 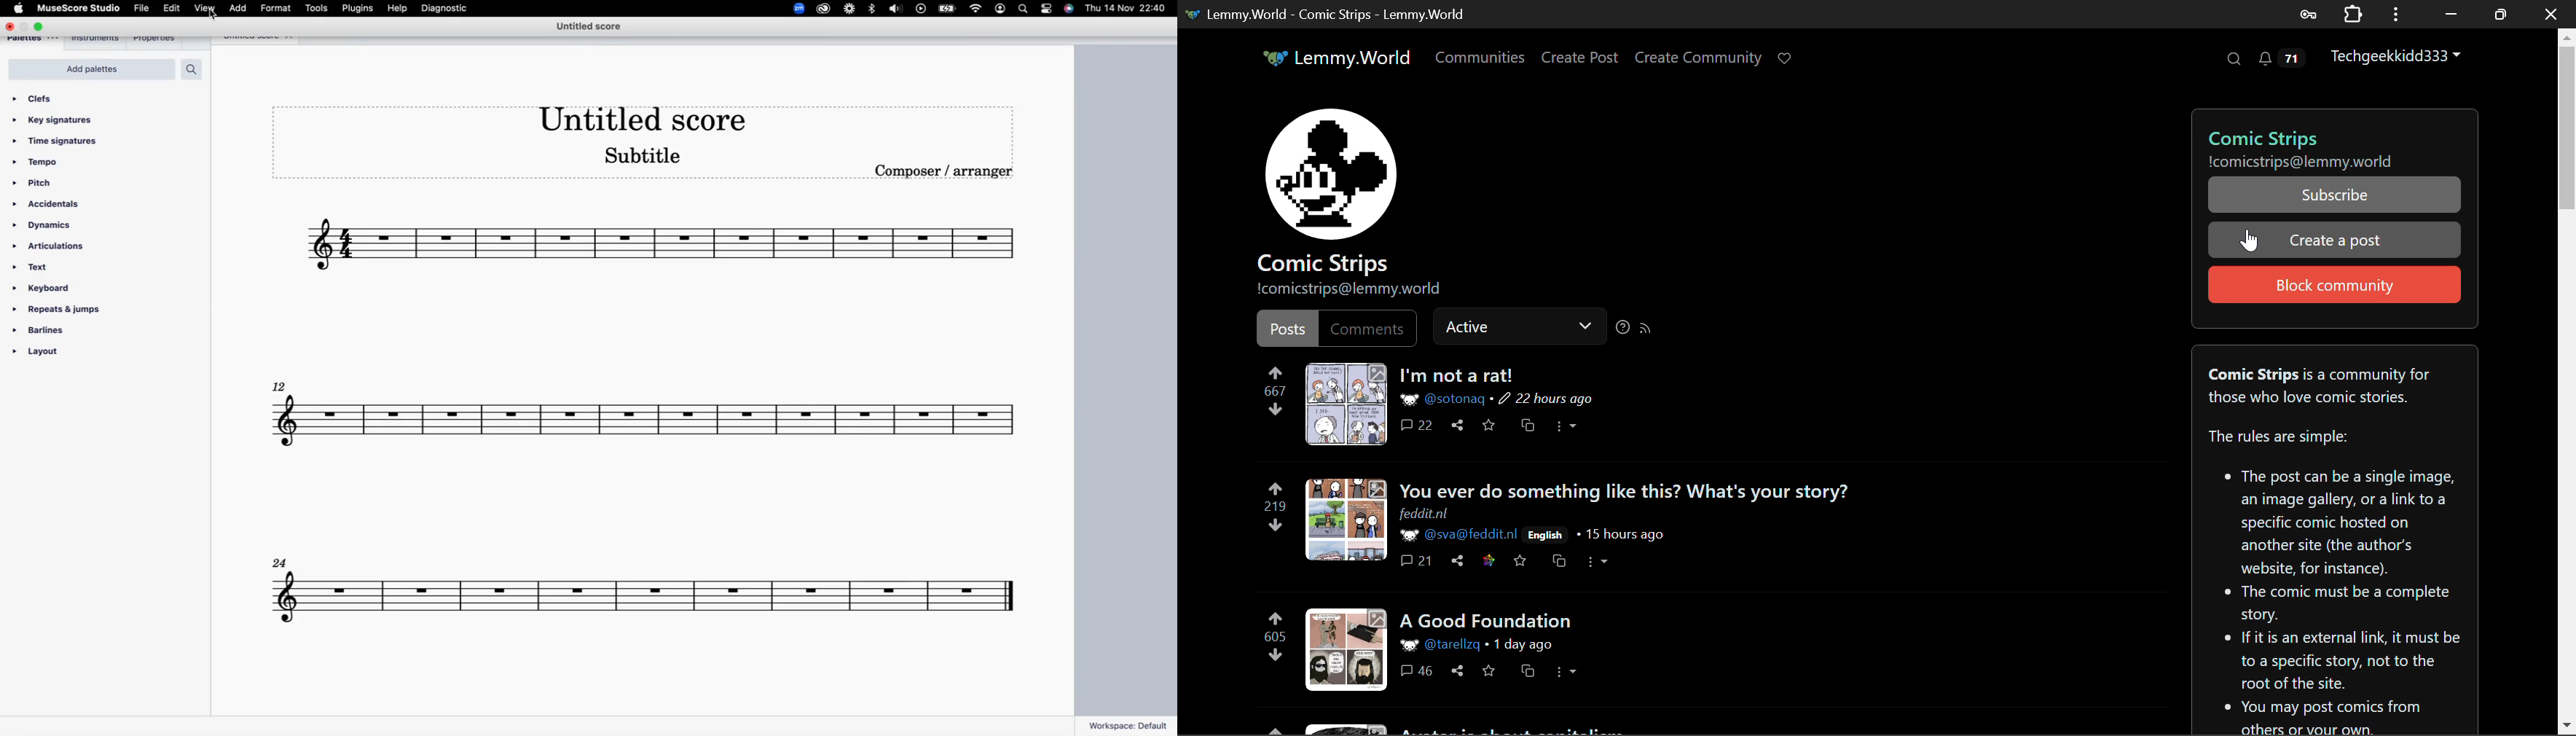 I want to click on score subtitle, so click(x=648, y=160).